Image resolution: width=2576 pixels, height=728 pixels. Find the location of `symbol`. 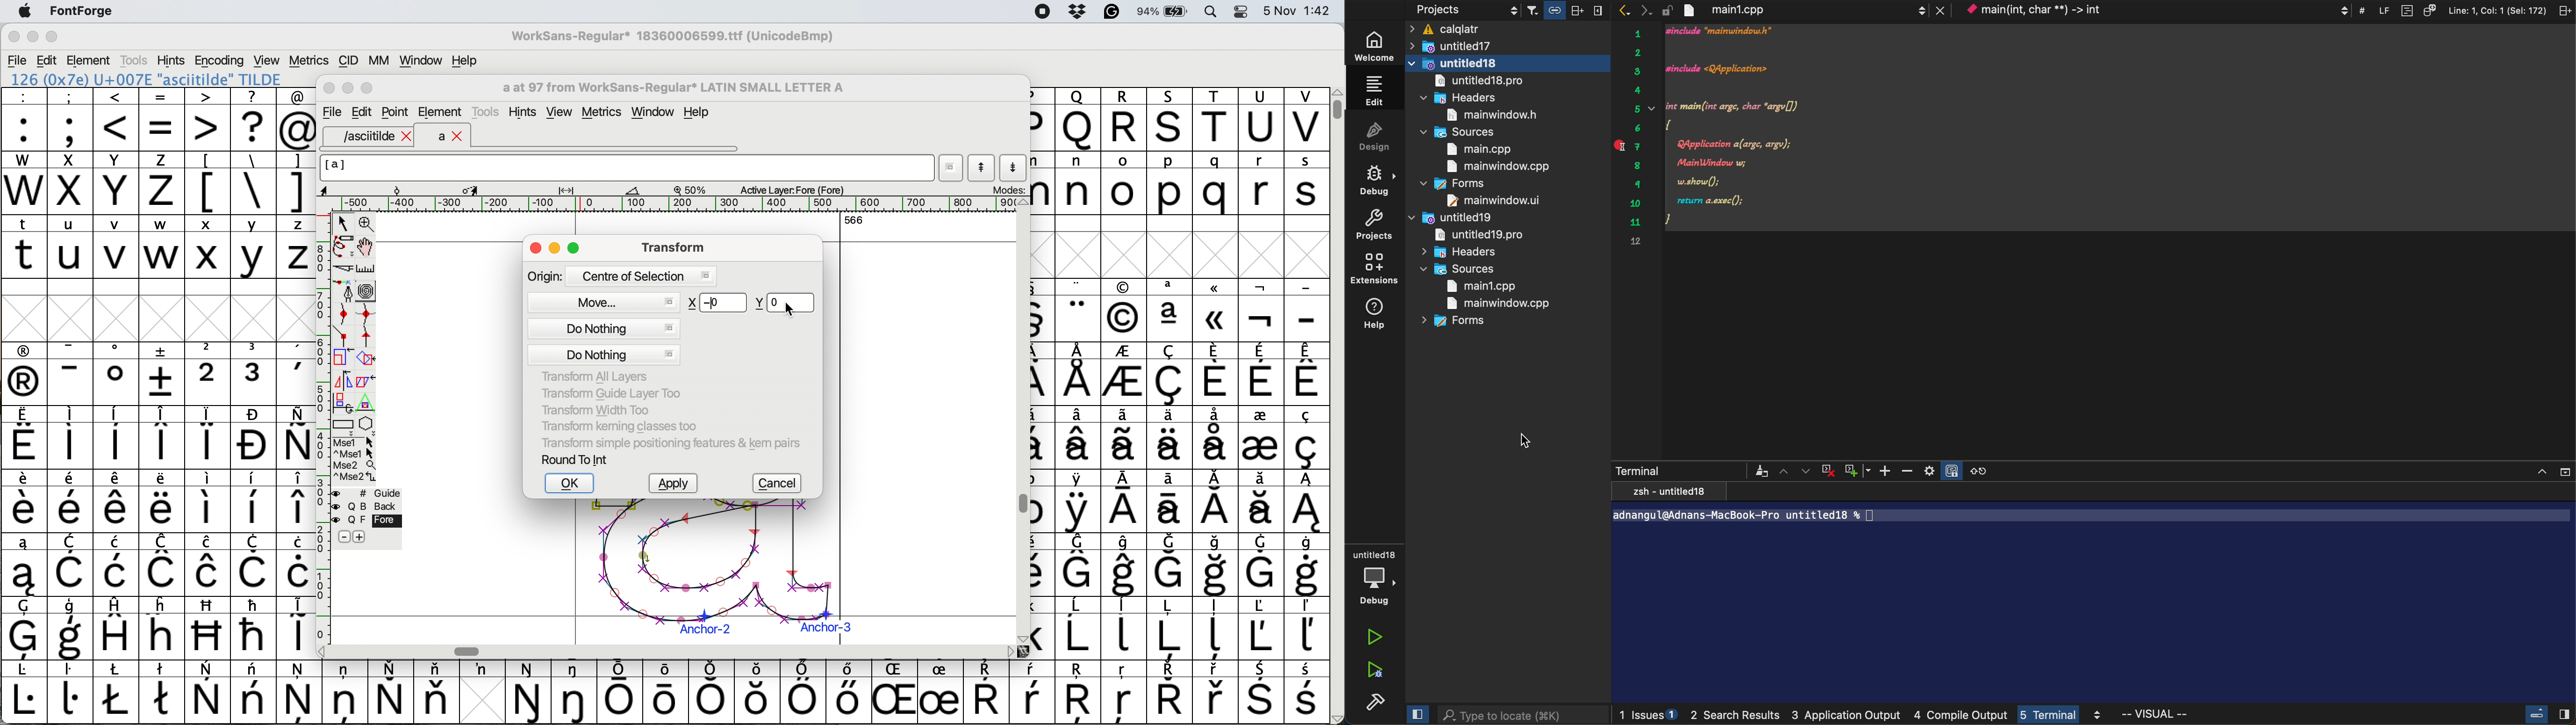

symbol is located at coordinates (253, 502).